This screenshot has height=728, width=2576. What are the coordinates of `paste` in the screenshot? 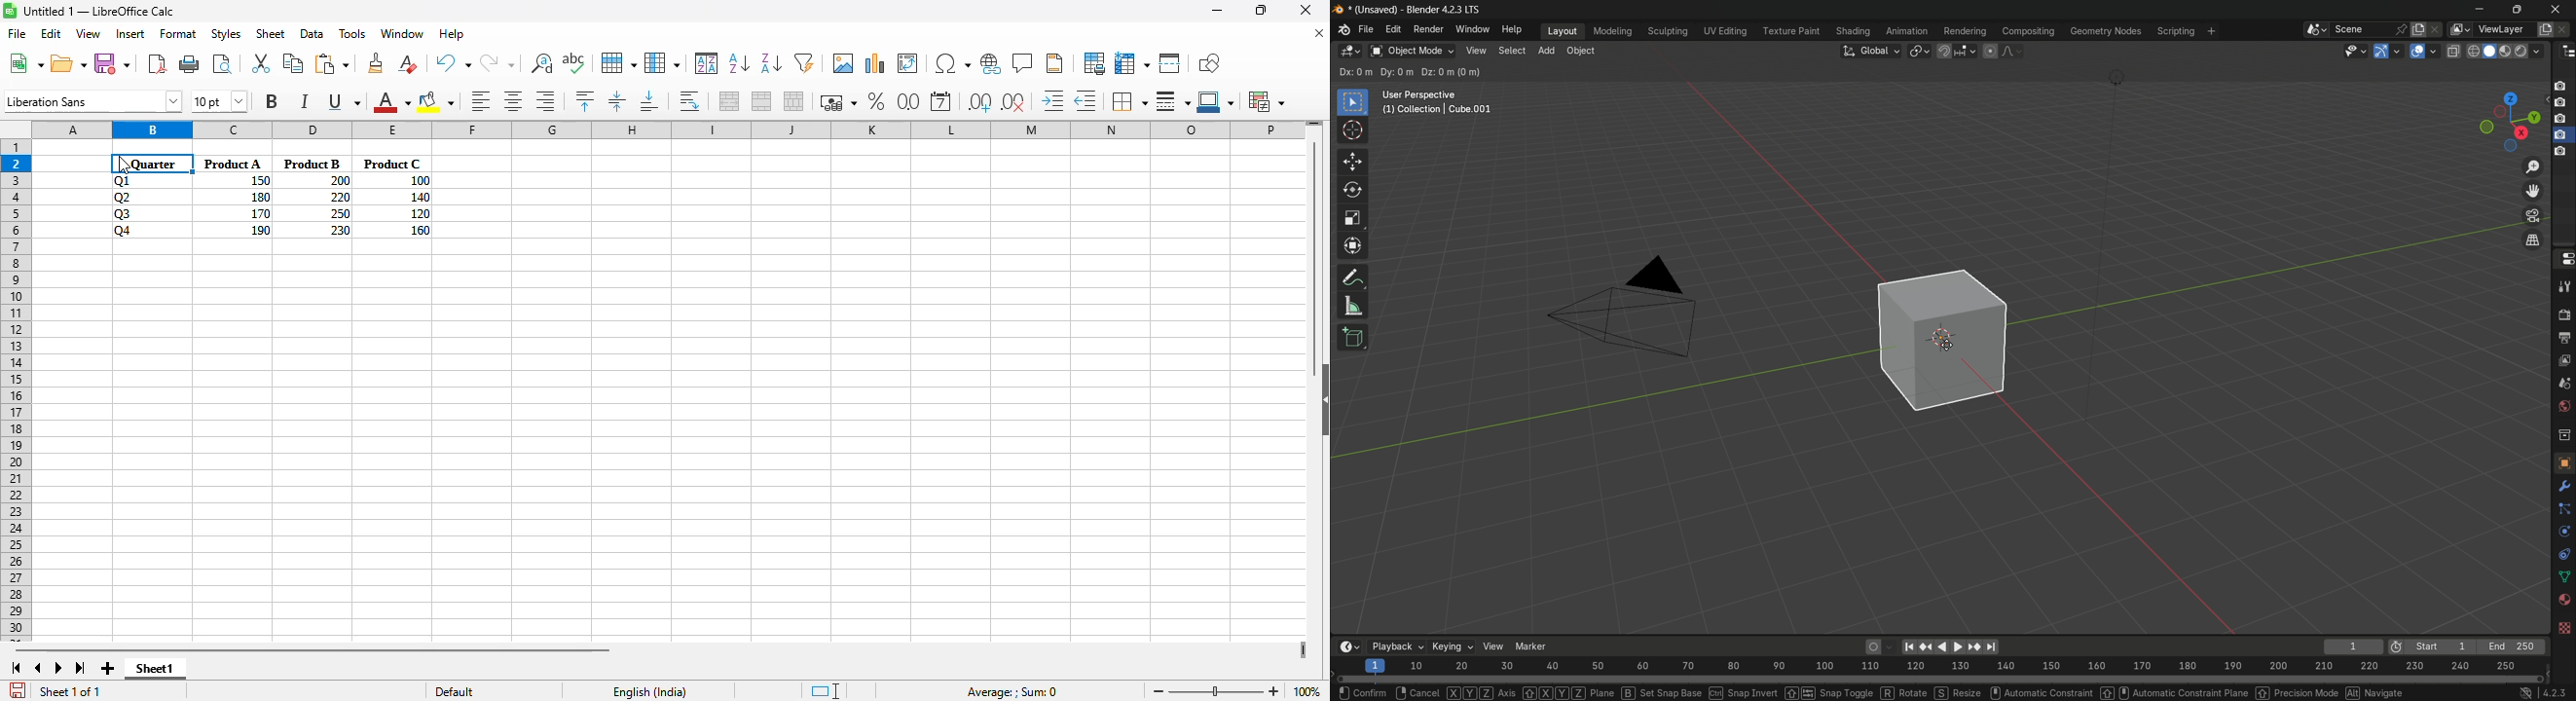 It's located at (333, 63).